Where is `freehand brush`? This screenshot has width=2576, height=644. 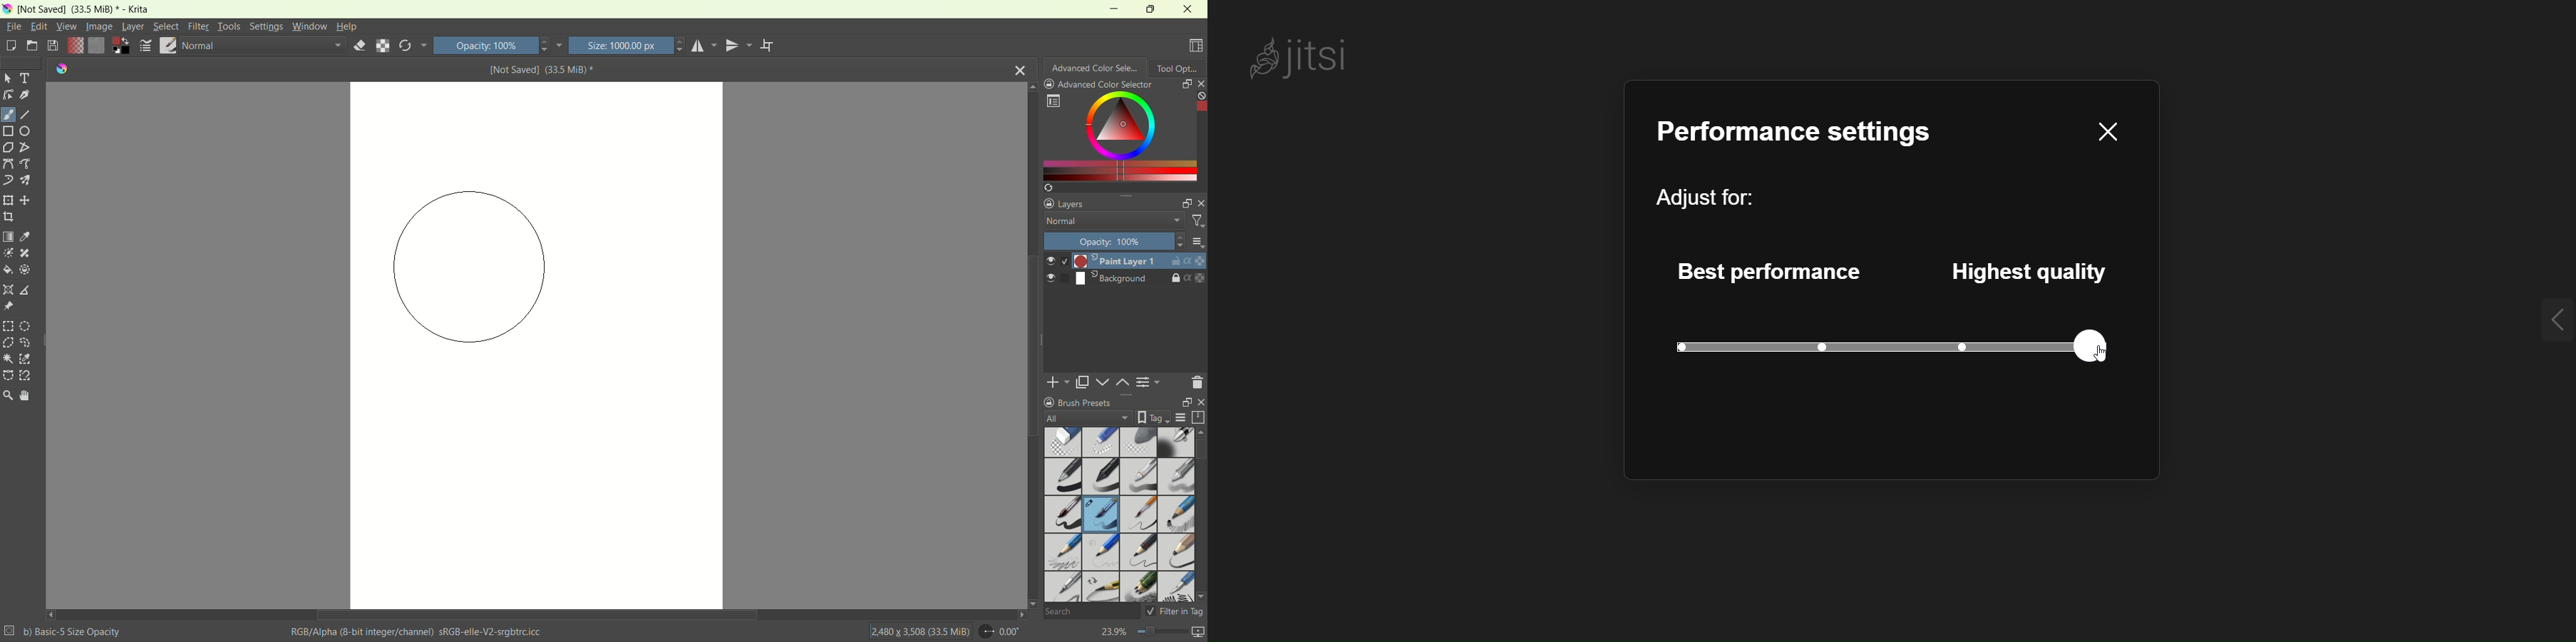
freehand brush is located at coordinates (8, 115).